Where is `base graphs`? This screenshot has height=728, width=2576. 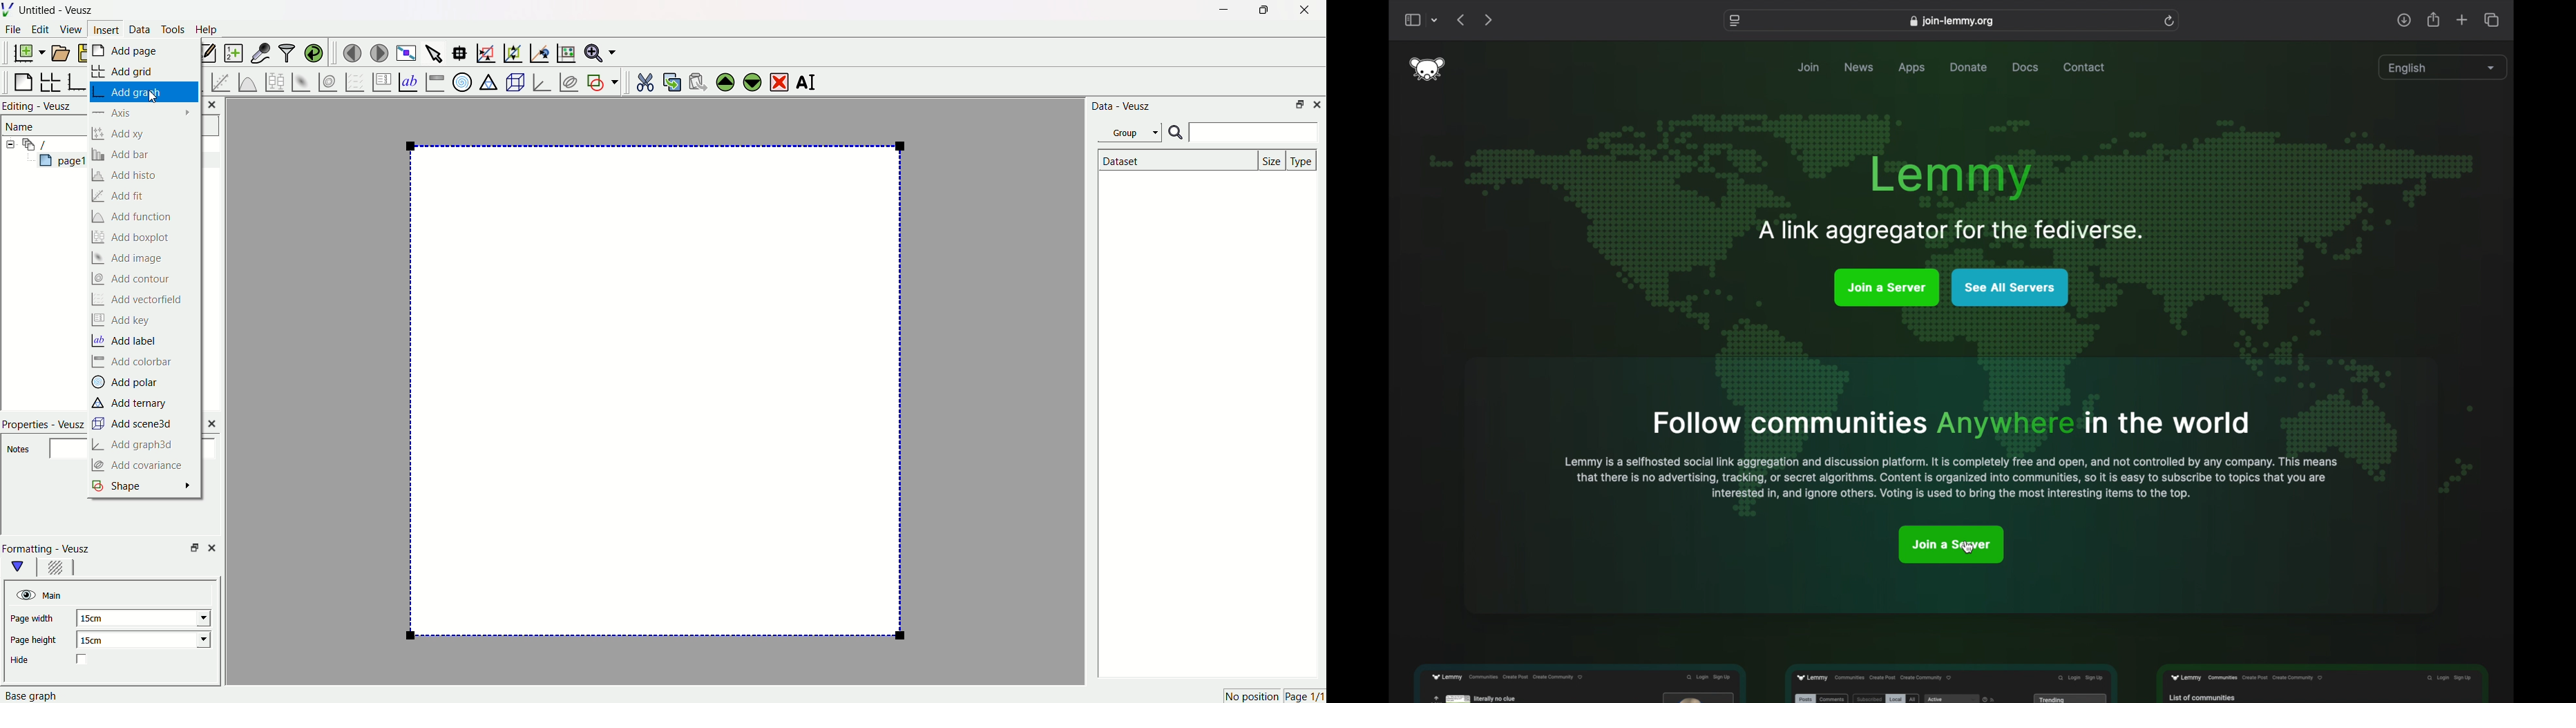 base graphs is located at coordinates (79, 80).